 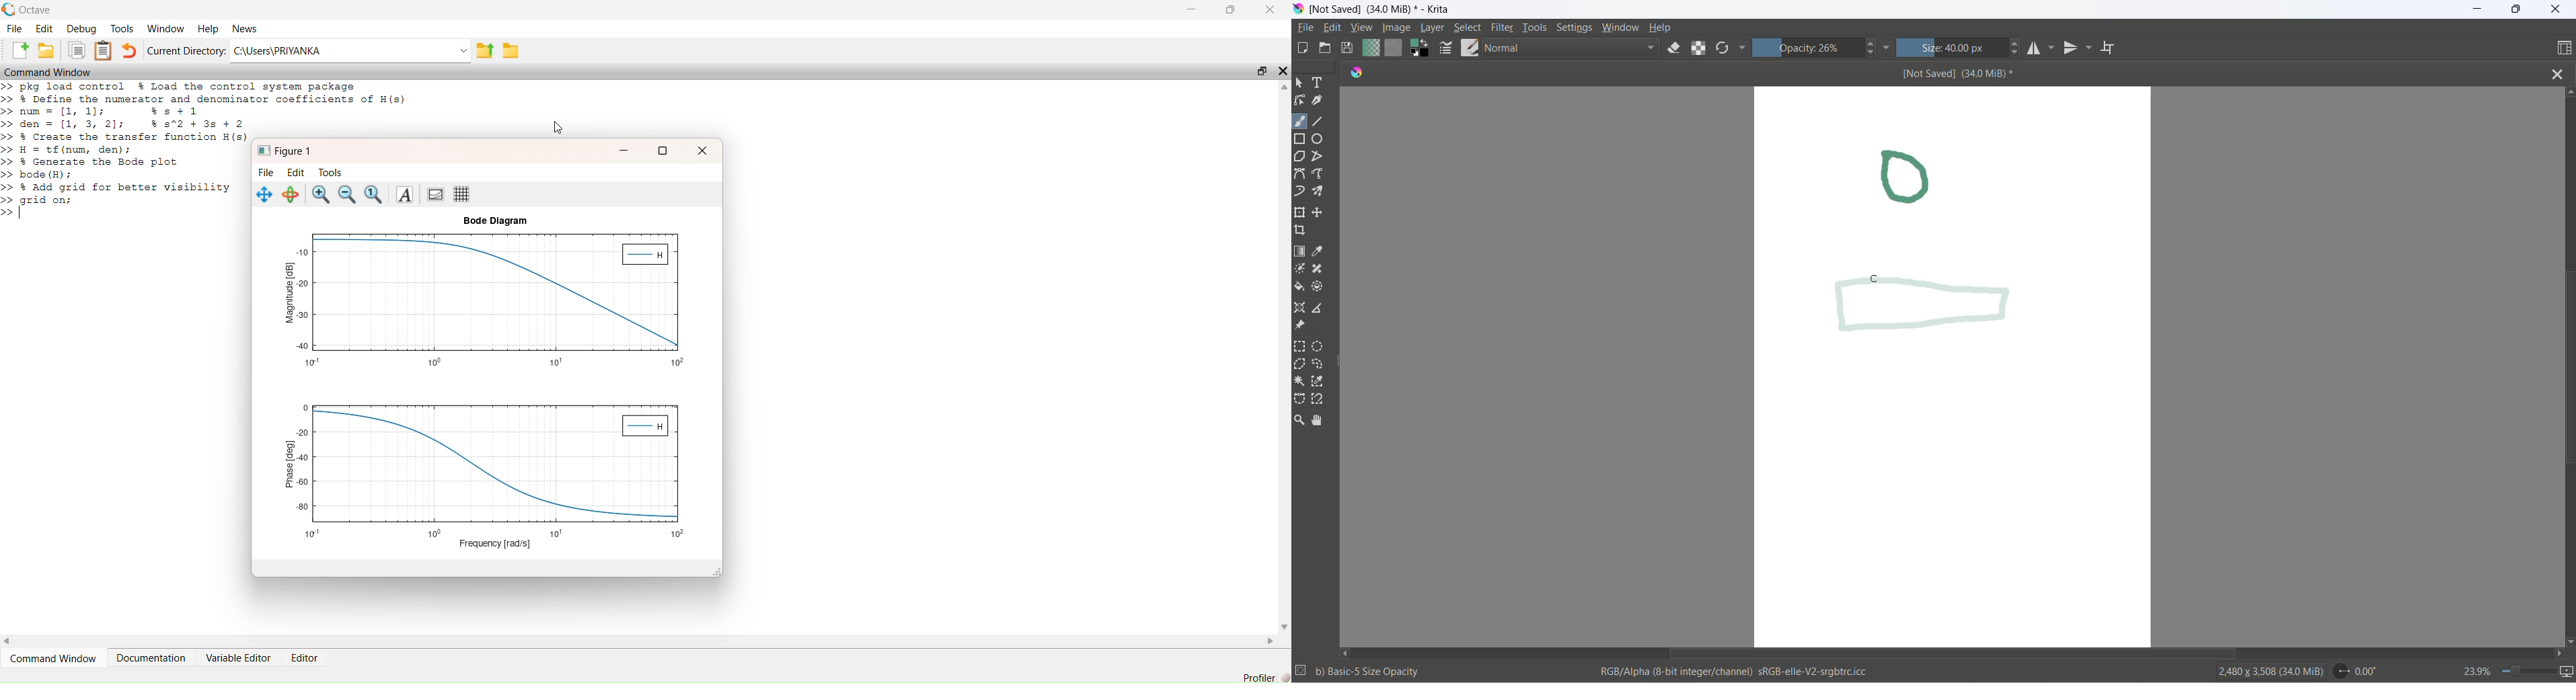 What do you see at coordinates (1301, 671) in the screenshot?
I see `selection setting` at bounding box center [1301, 671].